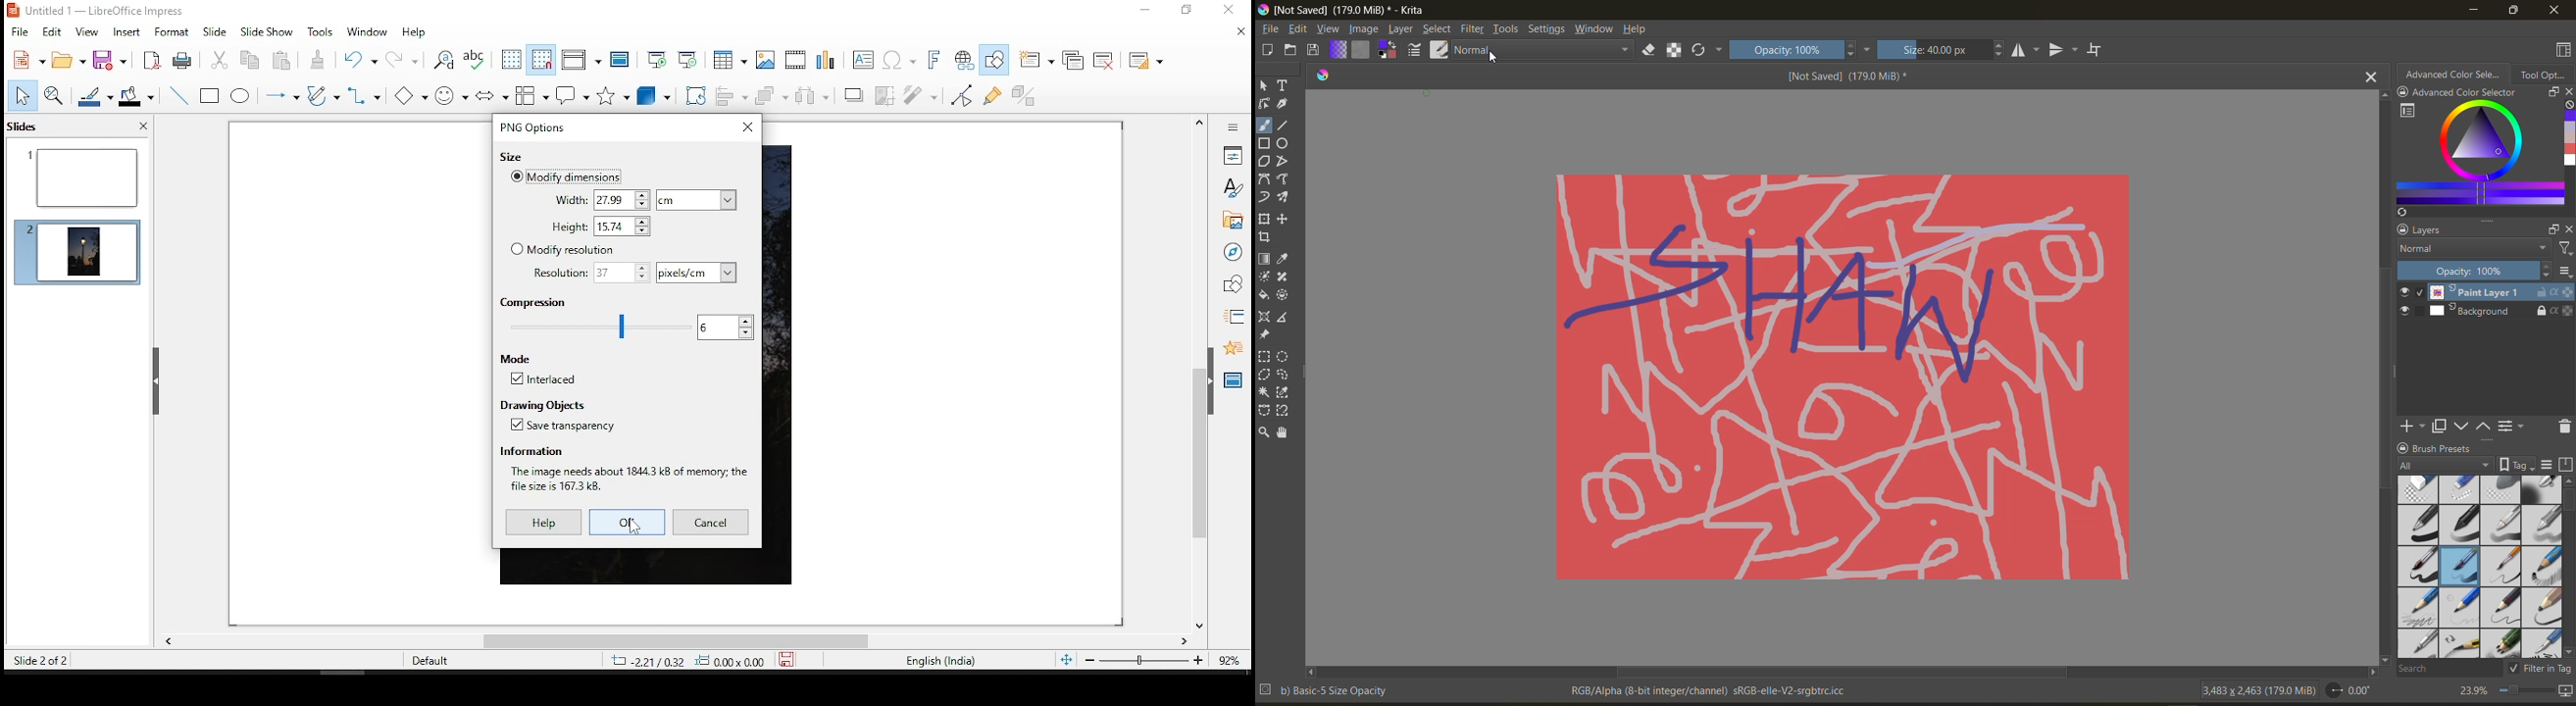 This screenshot has width=2576, height=728. Describe the element at coordinates (964, 58) in the screenshot. I see `hyperlink` at that location.